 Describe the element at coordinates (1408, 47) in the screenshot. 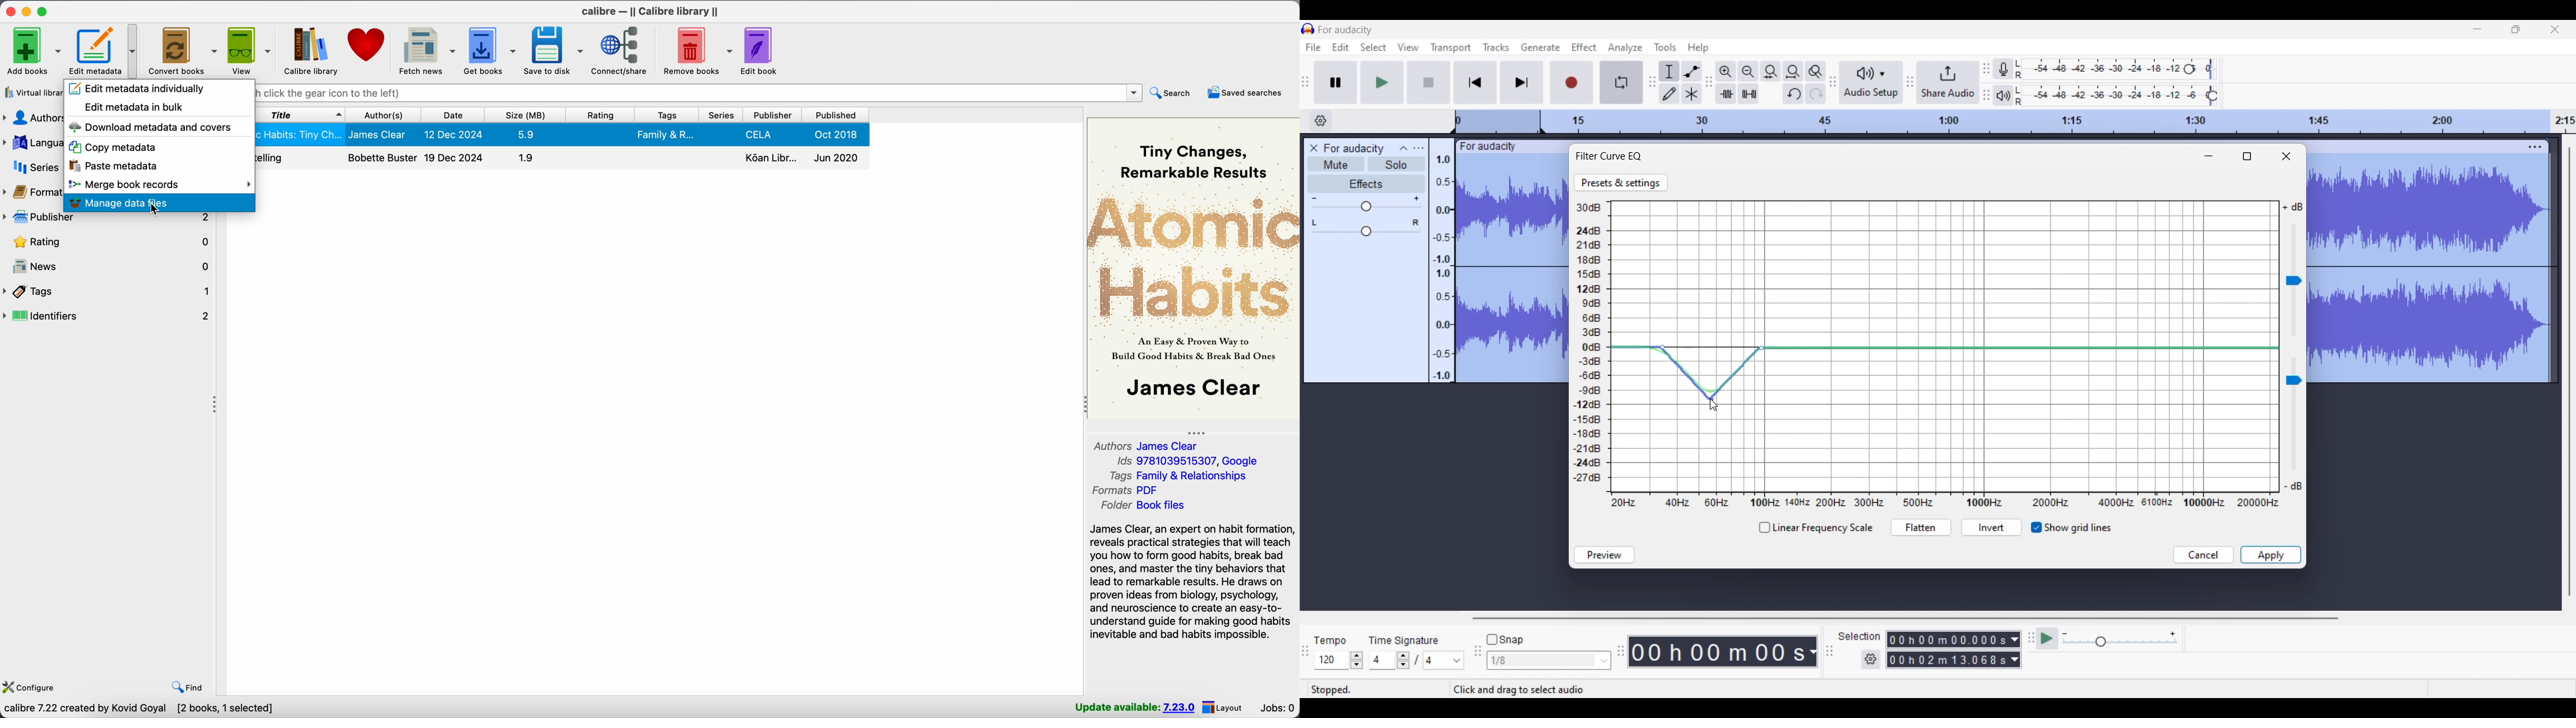

I see `View menu` at that location.